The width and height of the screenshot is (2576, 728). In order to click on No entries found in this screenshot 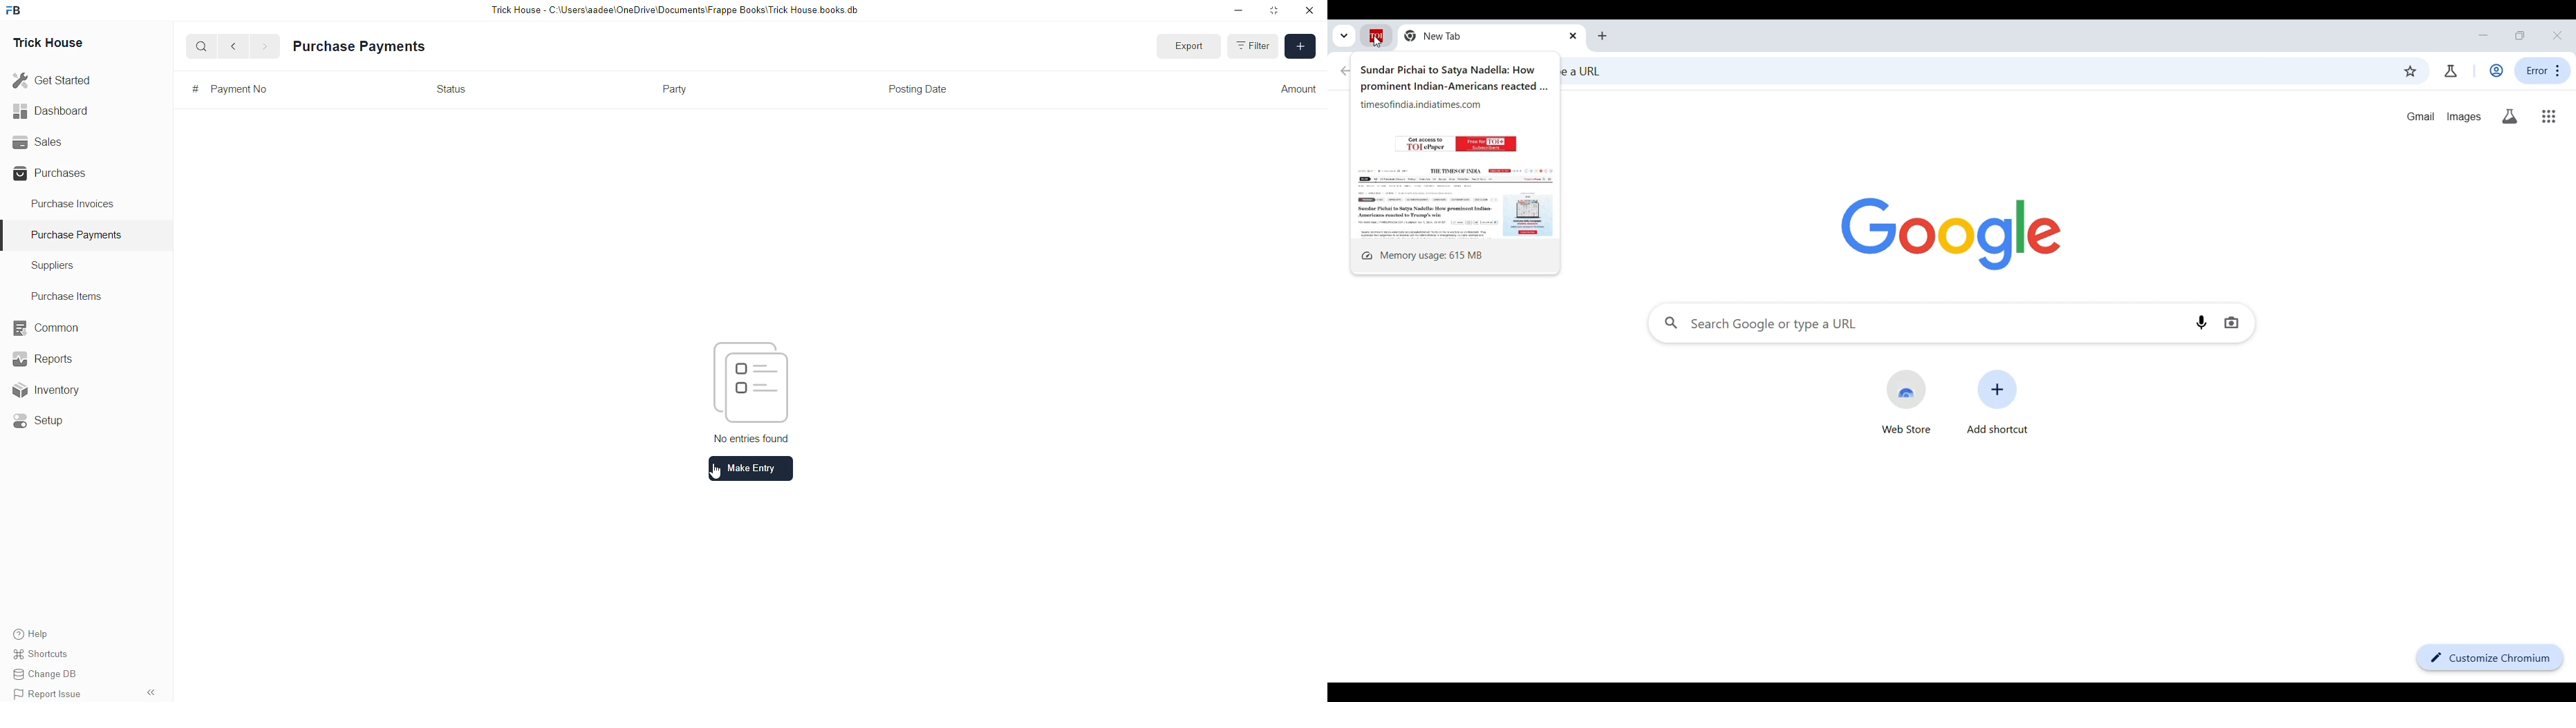, I will do `click(752, 436)`.